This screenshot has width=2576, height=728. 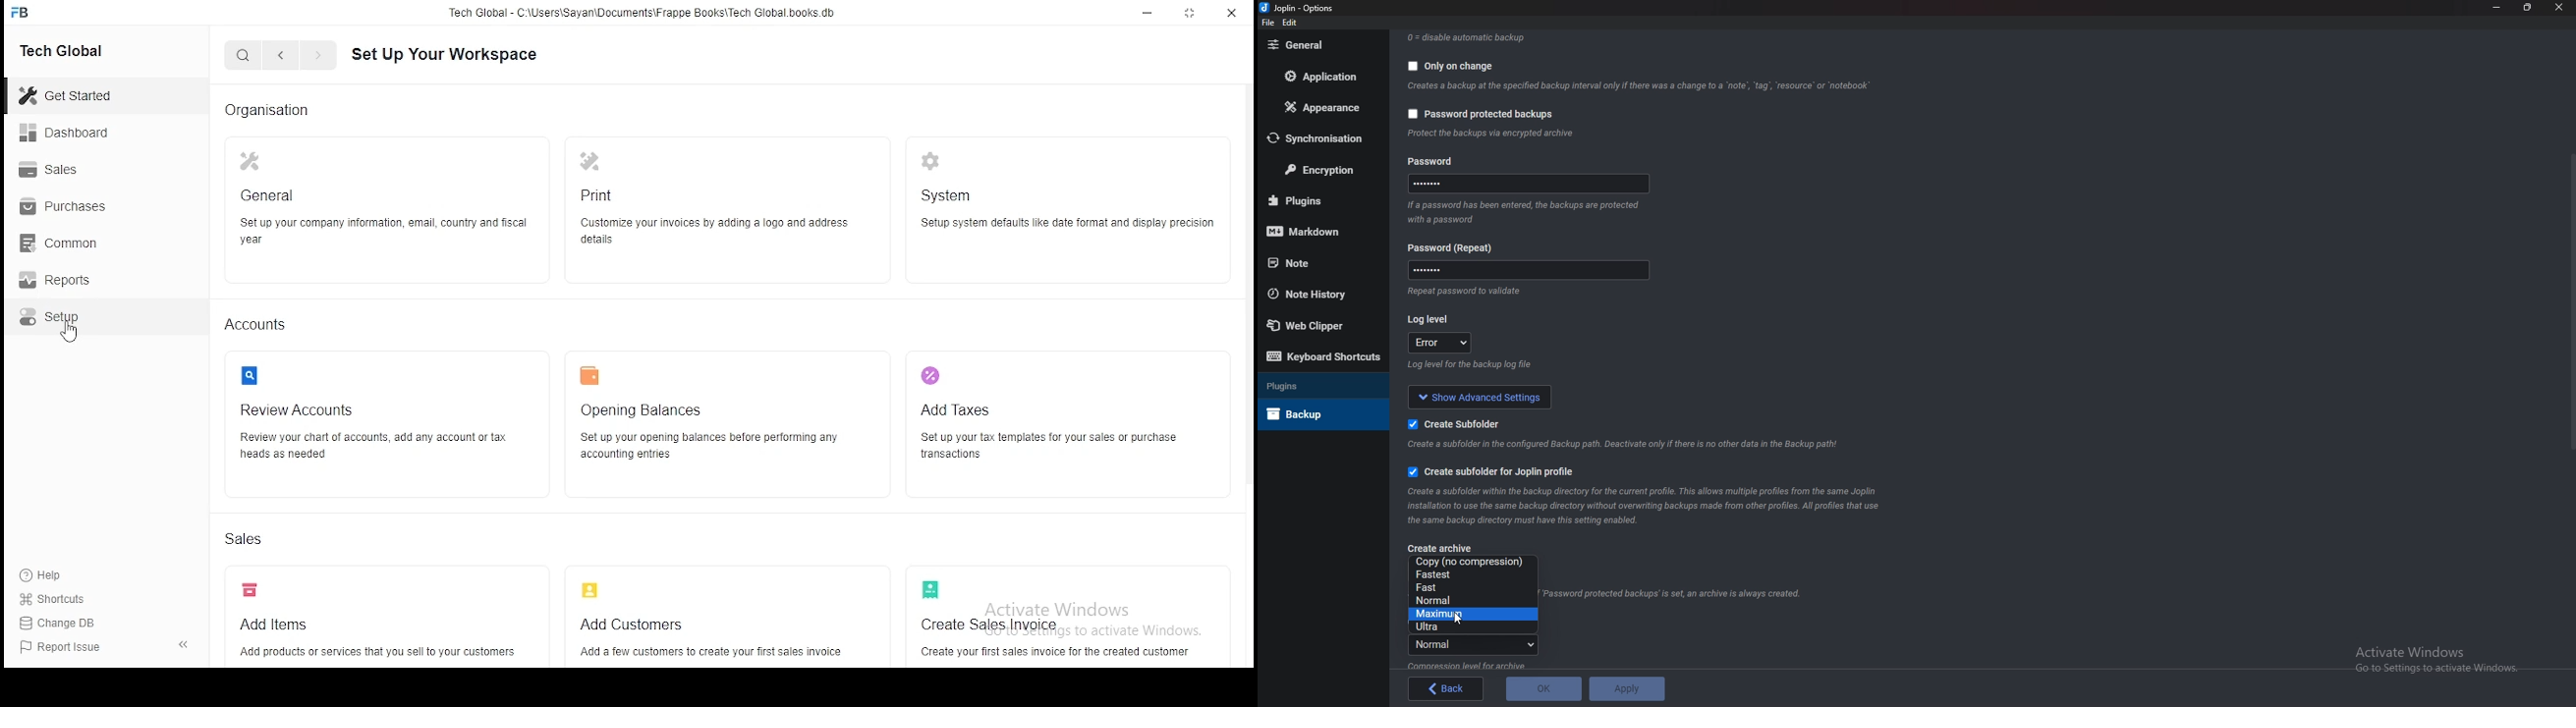 What do you see at coordinates (1230, 14) in the screenshot?
I see `close ` at bounding box center [1230, 14].